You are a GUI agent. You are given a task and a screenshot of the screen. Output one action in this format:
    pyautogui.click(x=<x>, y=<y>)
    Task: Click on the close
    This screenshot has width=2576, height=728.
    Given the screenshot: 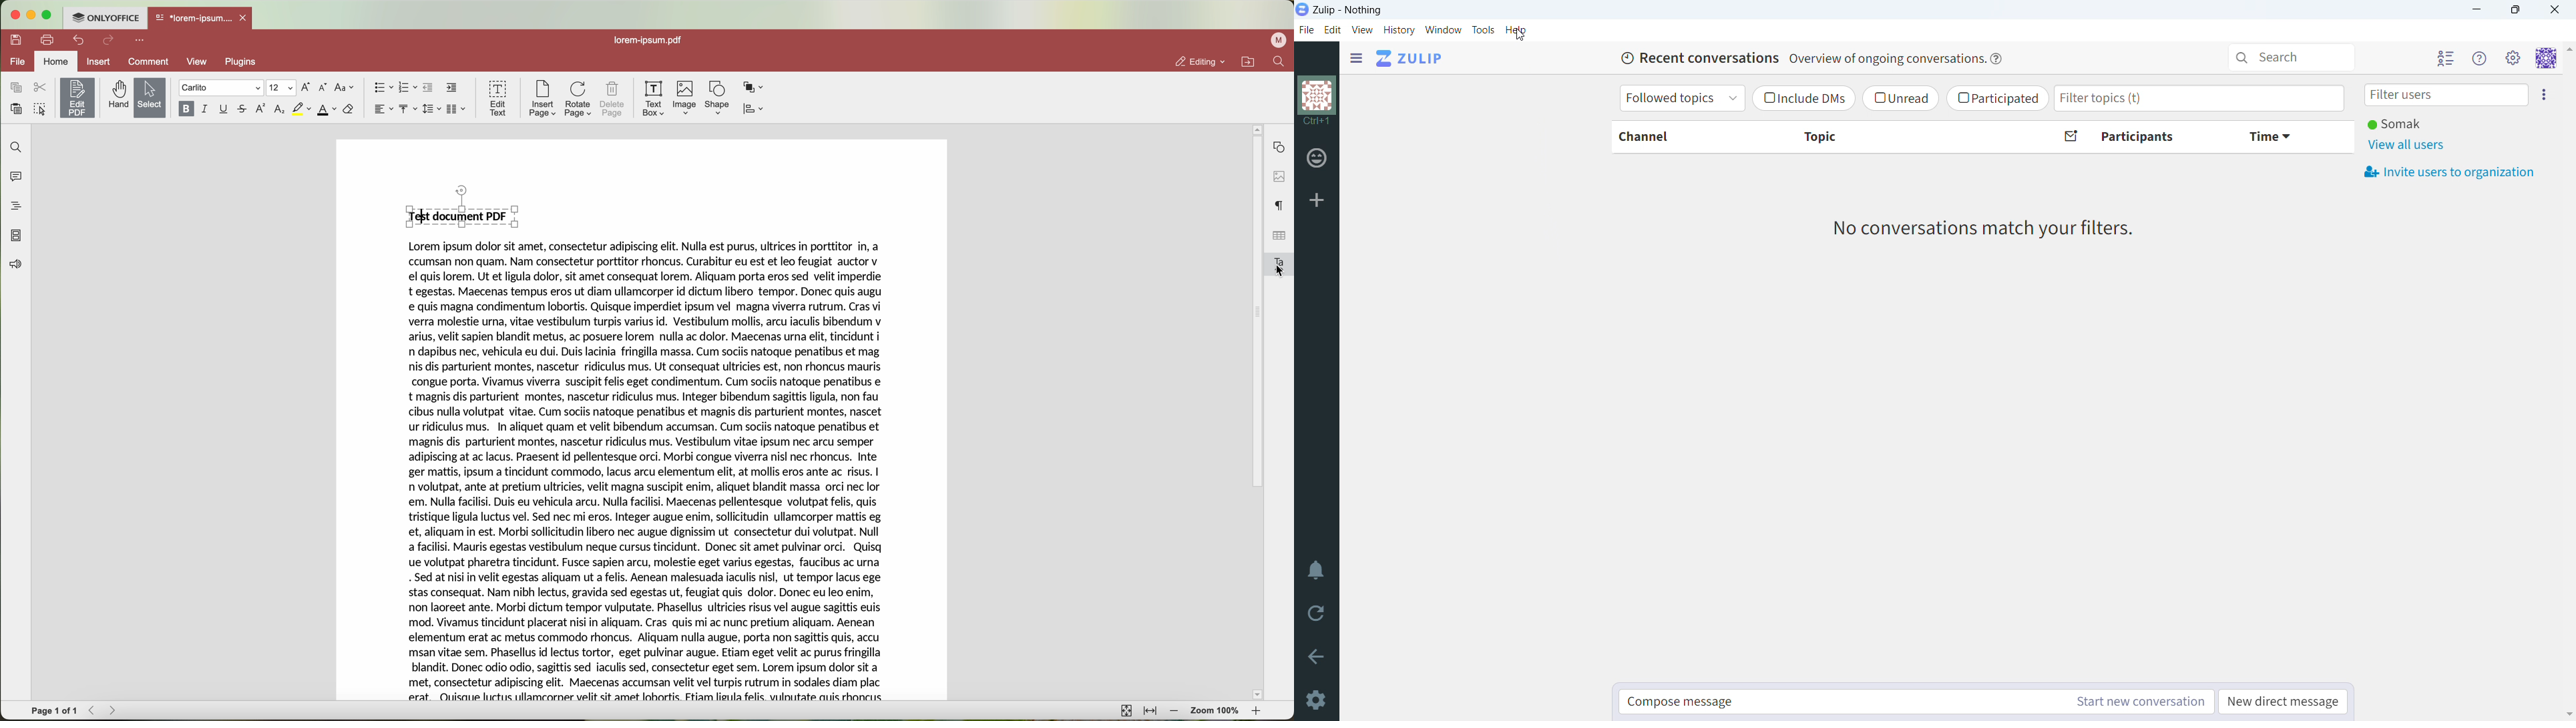 What is the action you would take?
    pyautogui.click(x=246, y=17)
    